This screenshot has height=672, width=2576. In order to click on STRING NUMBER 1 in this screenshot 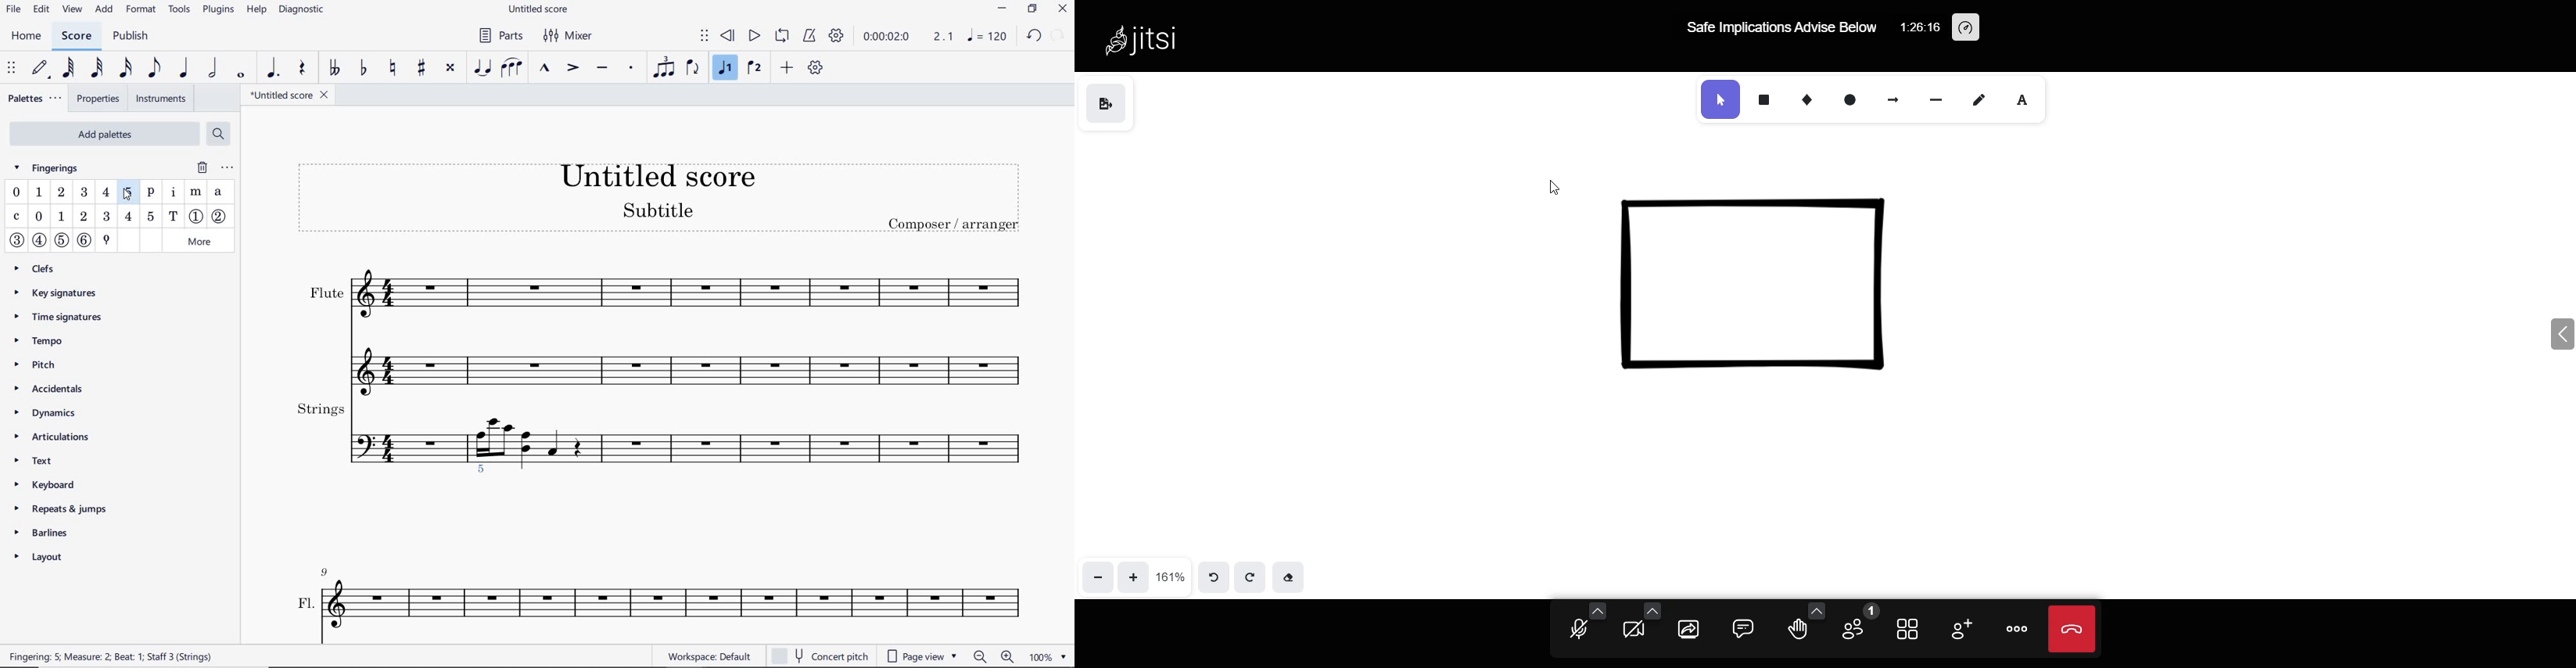, I will do `click(197, 215)`.